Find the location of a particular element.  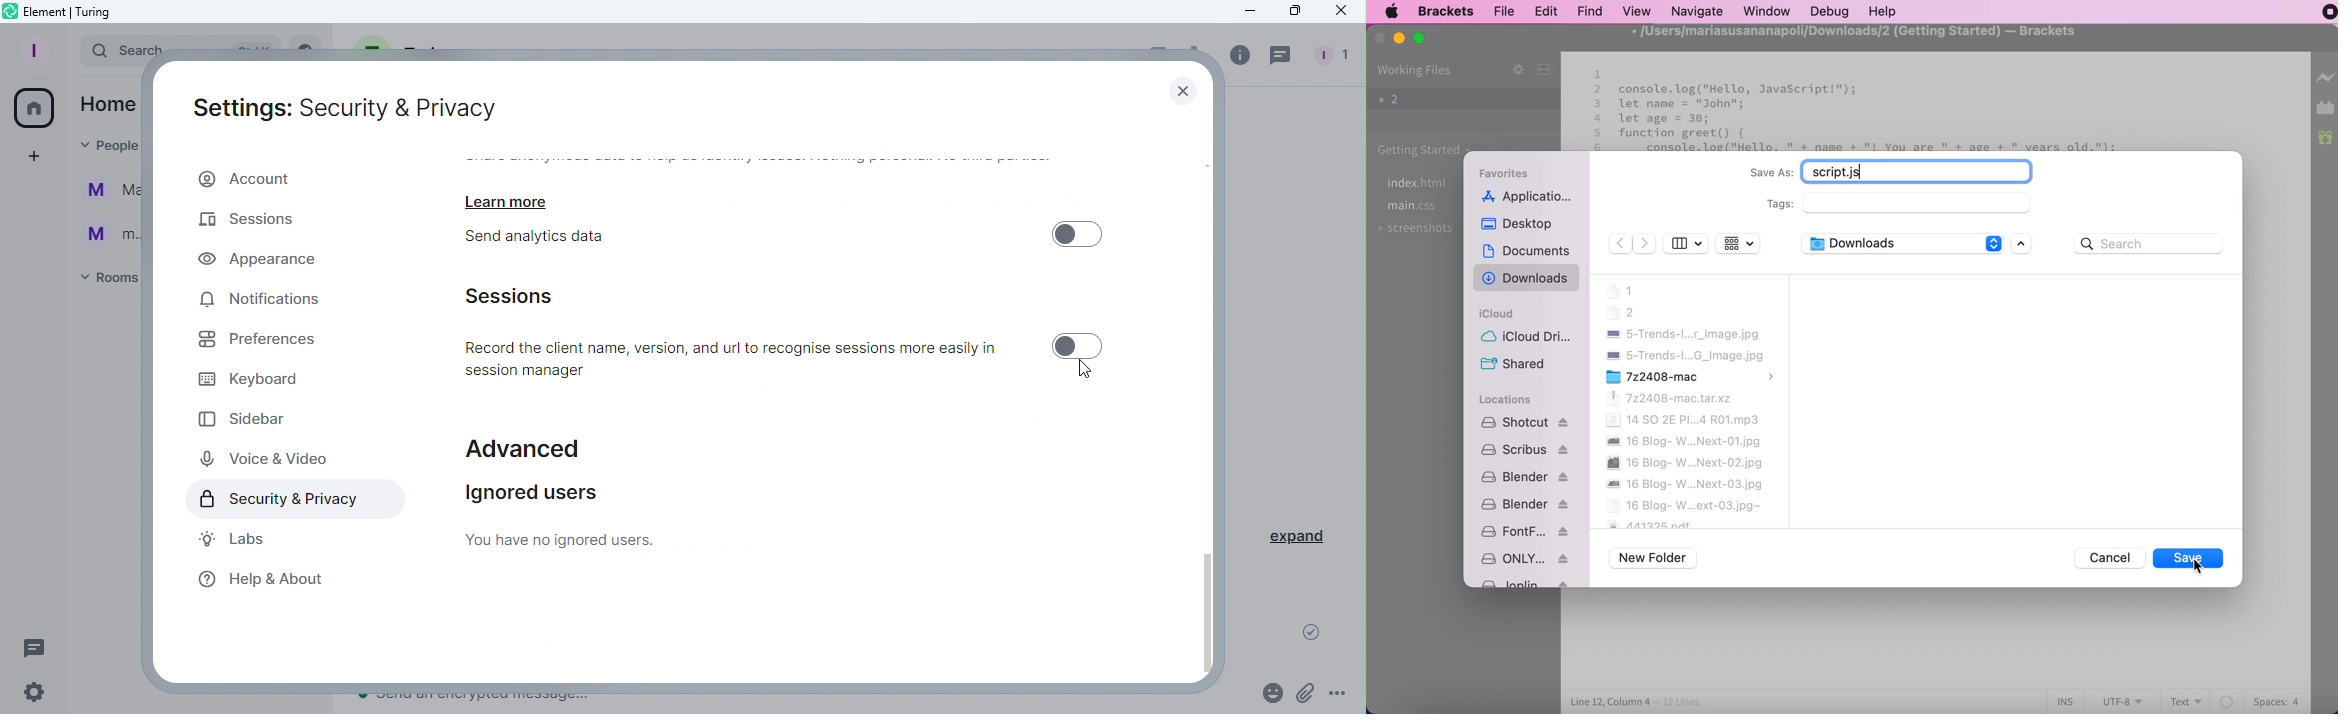

documents is located at coordinates (1532, 249).